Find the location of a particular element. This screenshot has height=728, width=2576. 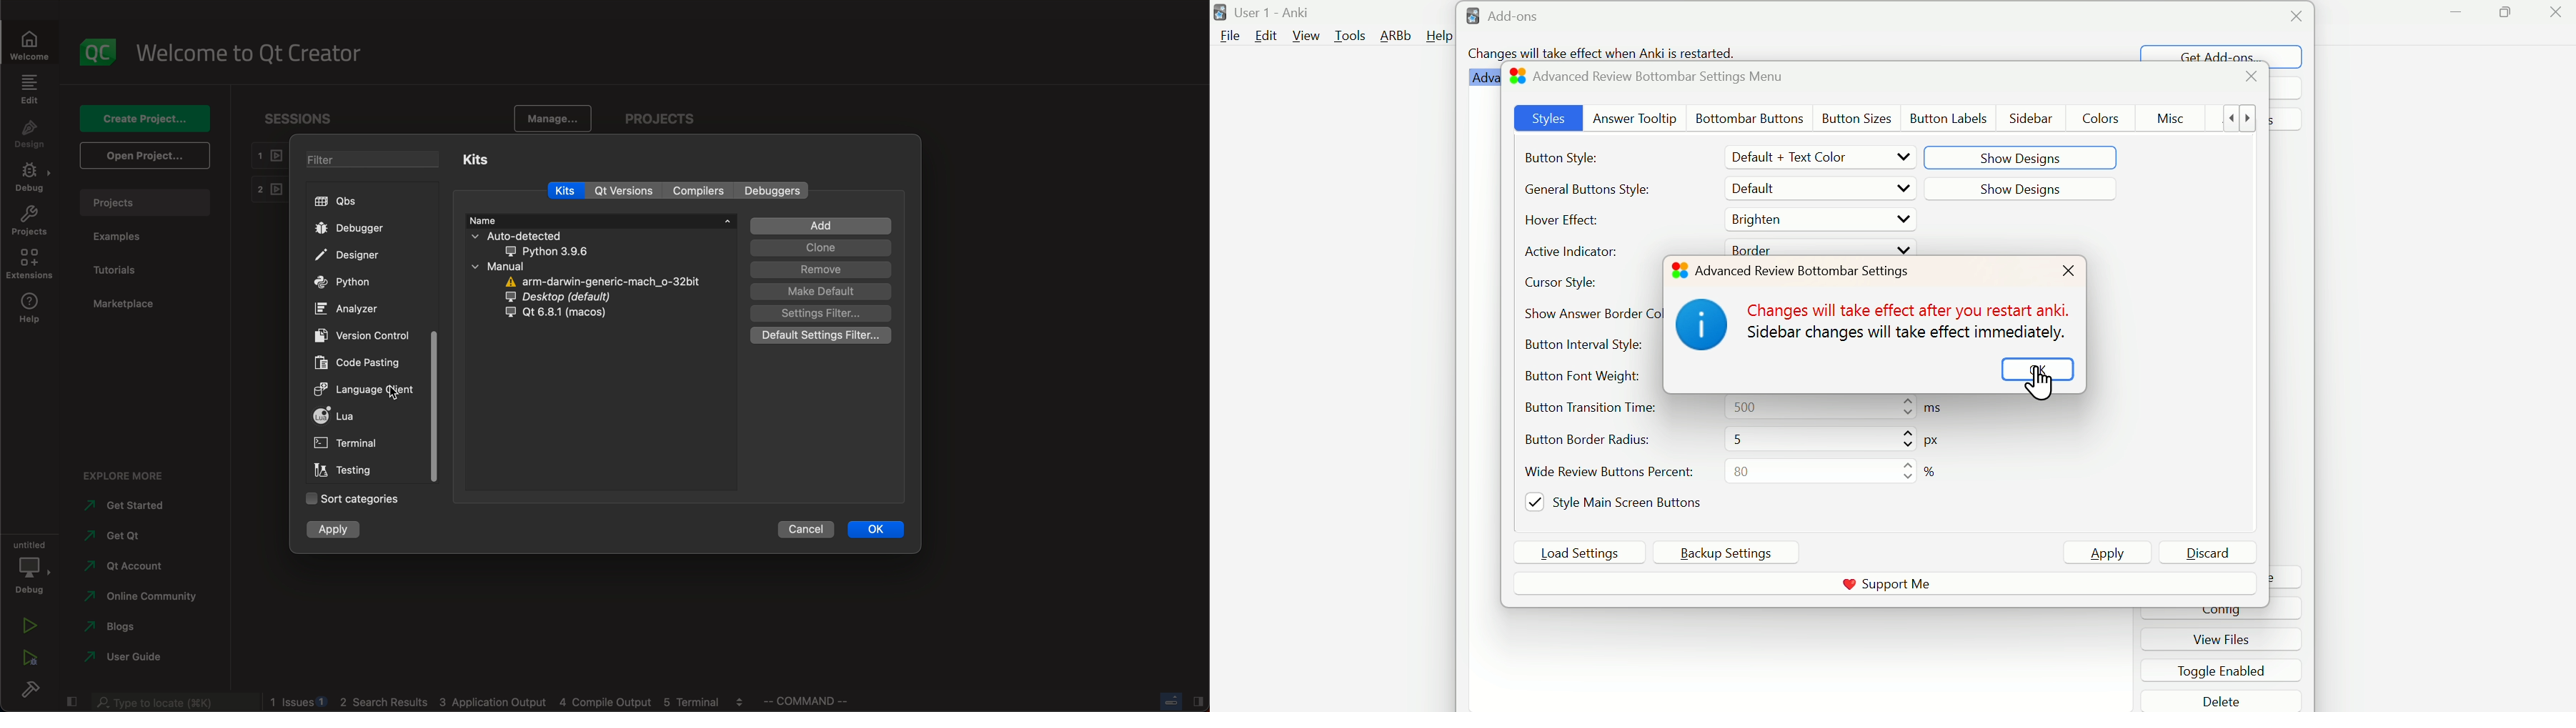

open is located at coordinates (144, 154).